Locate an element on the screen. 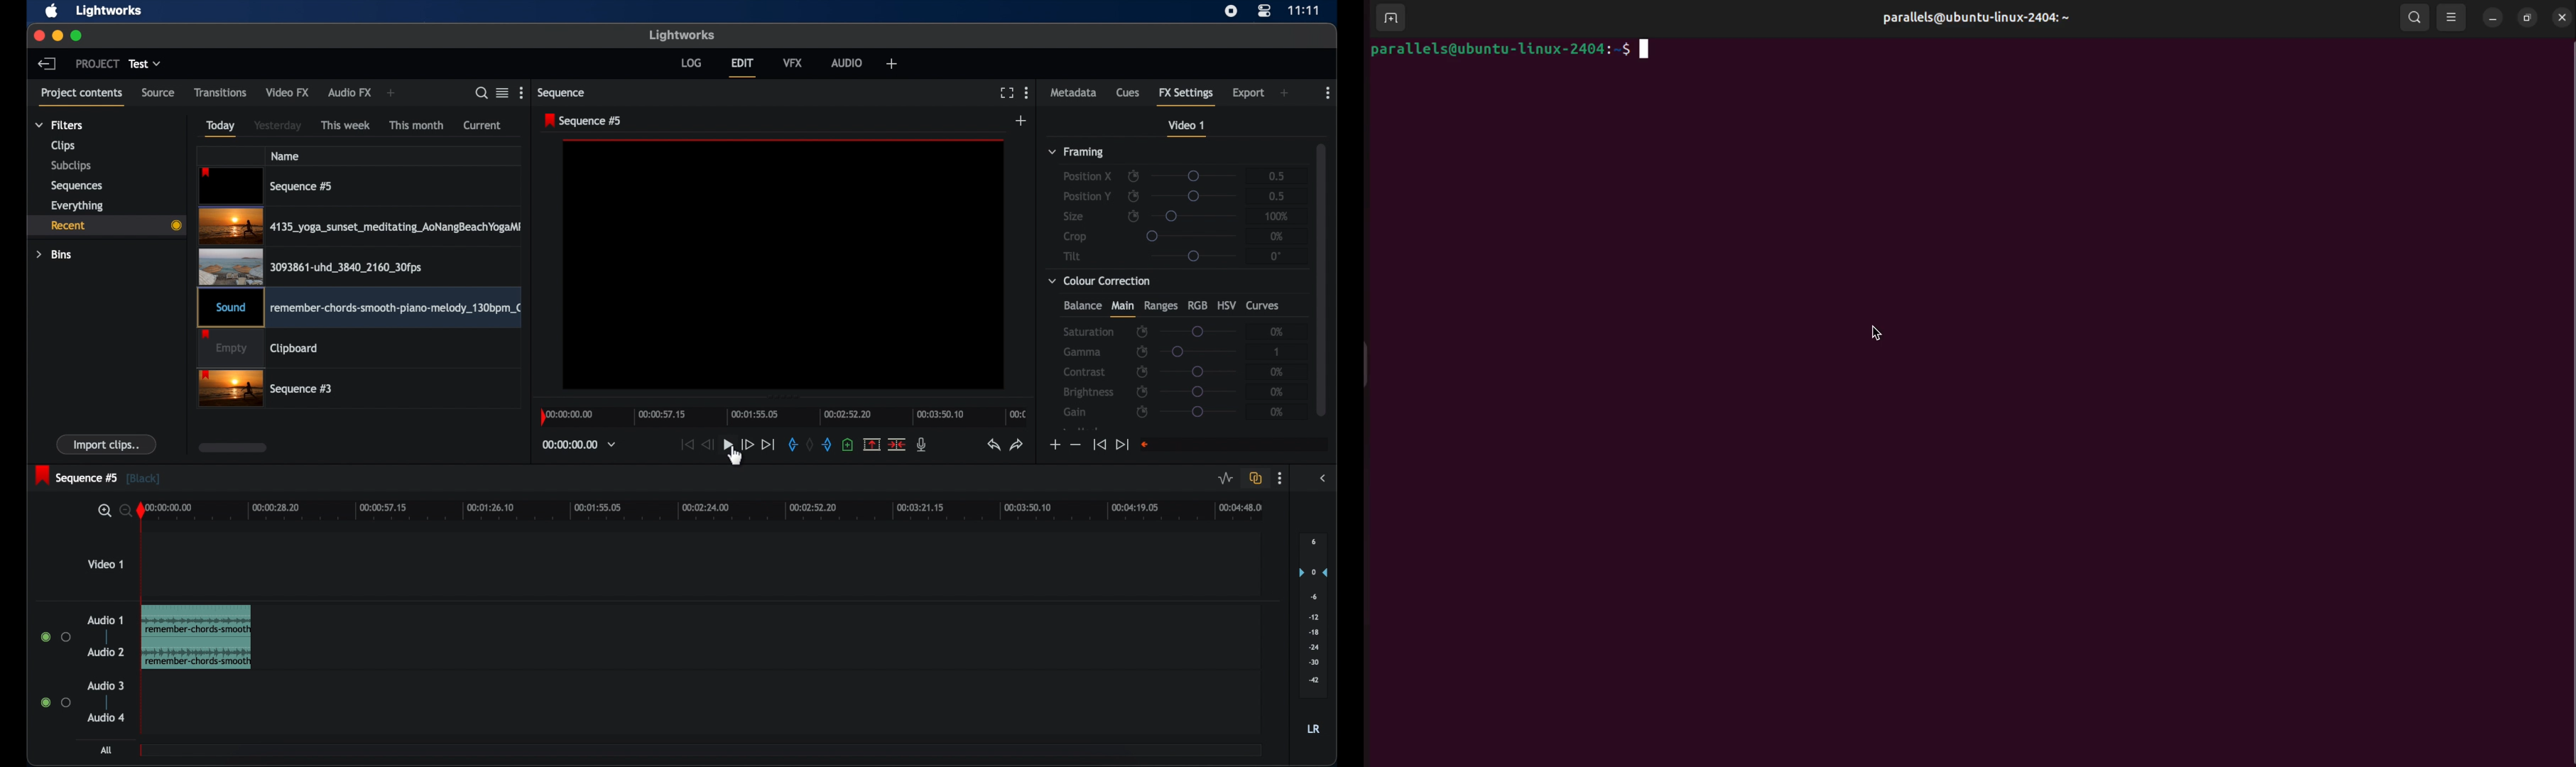 Image resolution: width=2576 pixels, height=784 pixels. redo is located at coordinates (1017, 445).